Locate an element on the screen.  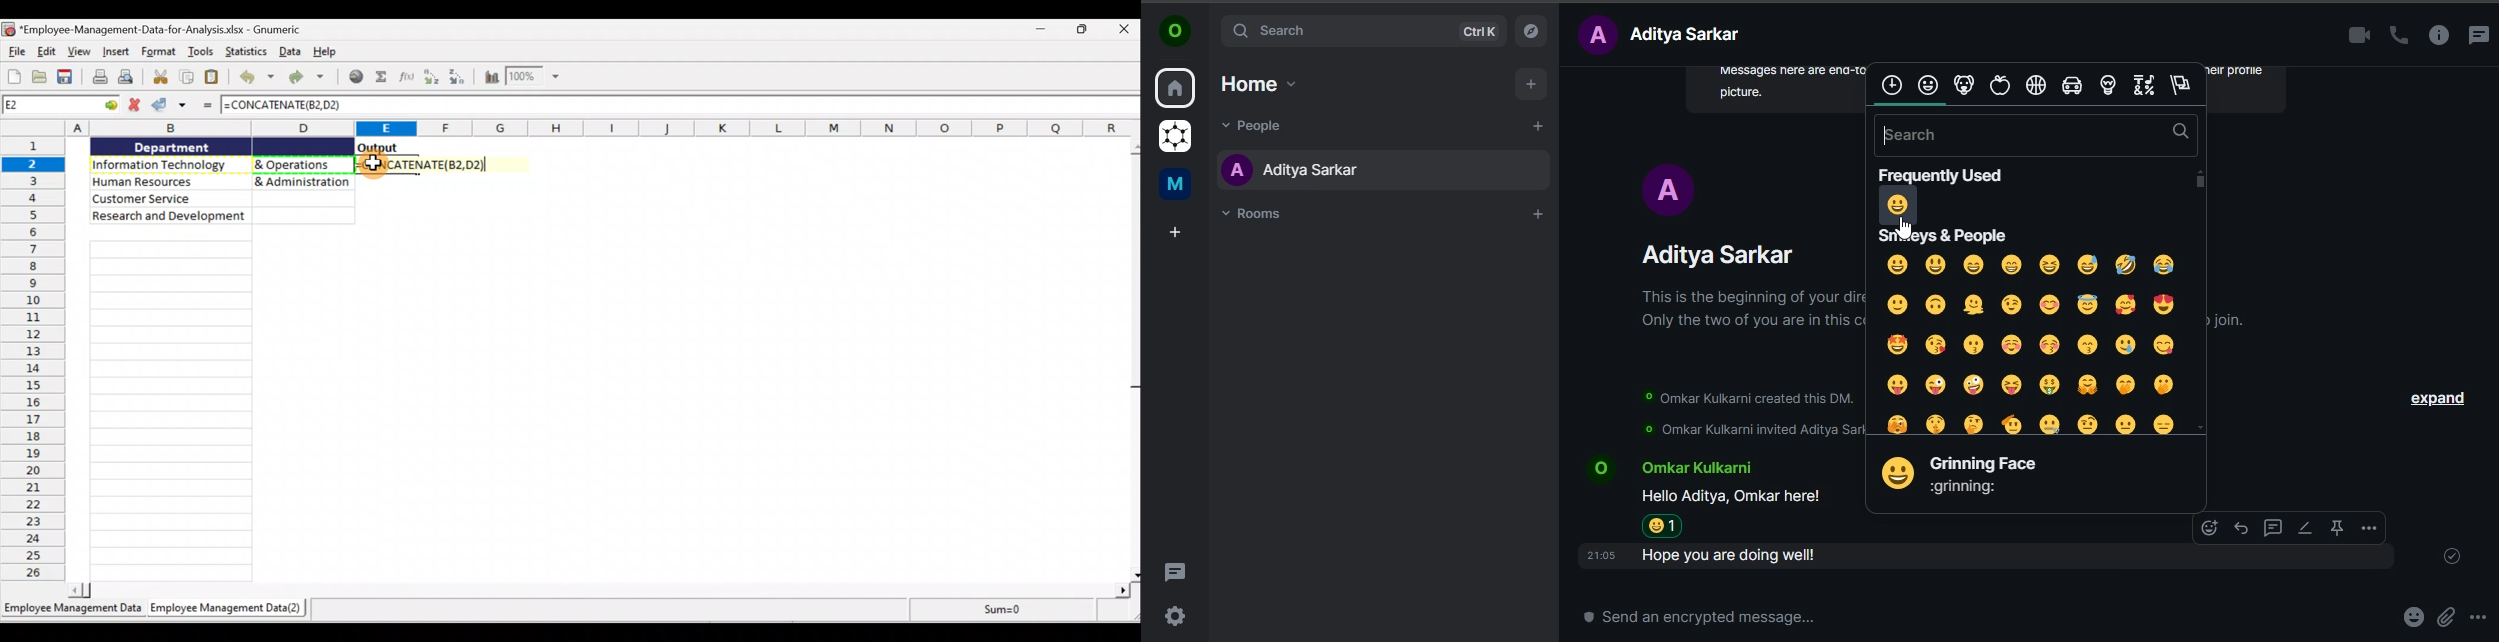
Zoom is located at coordinates (533, 77).